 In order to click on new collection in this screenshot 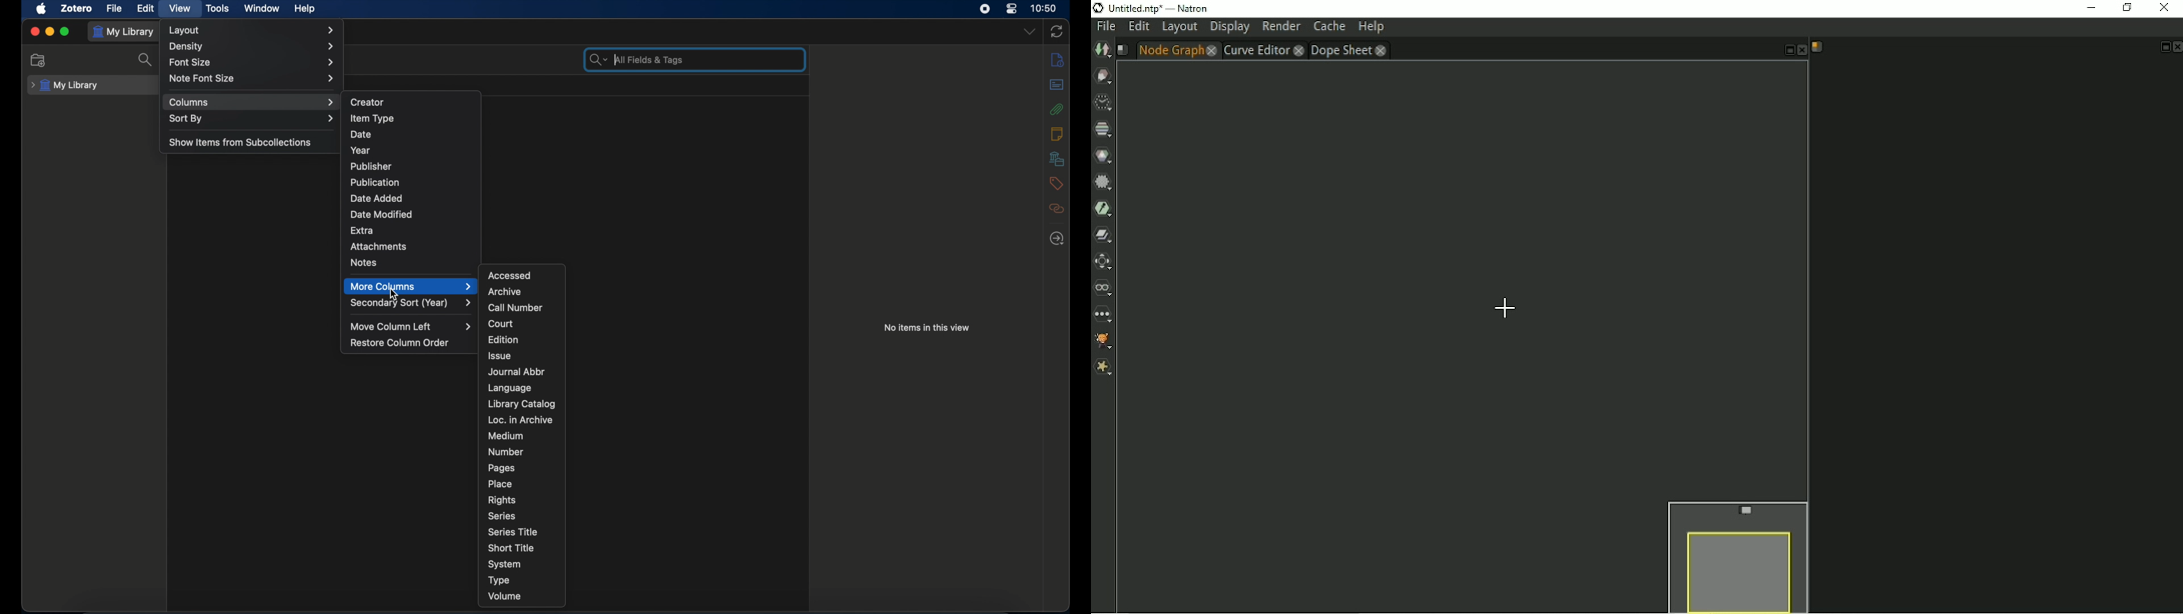, I will do `click(39, 60)`.